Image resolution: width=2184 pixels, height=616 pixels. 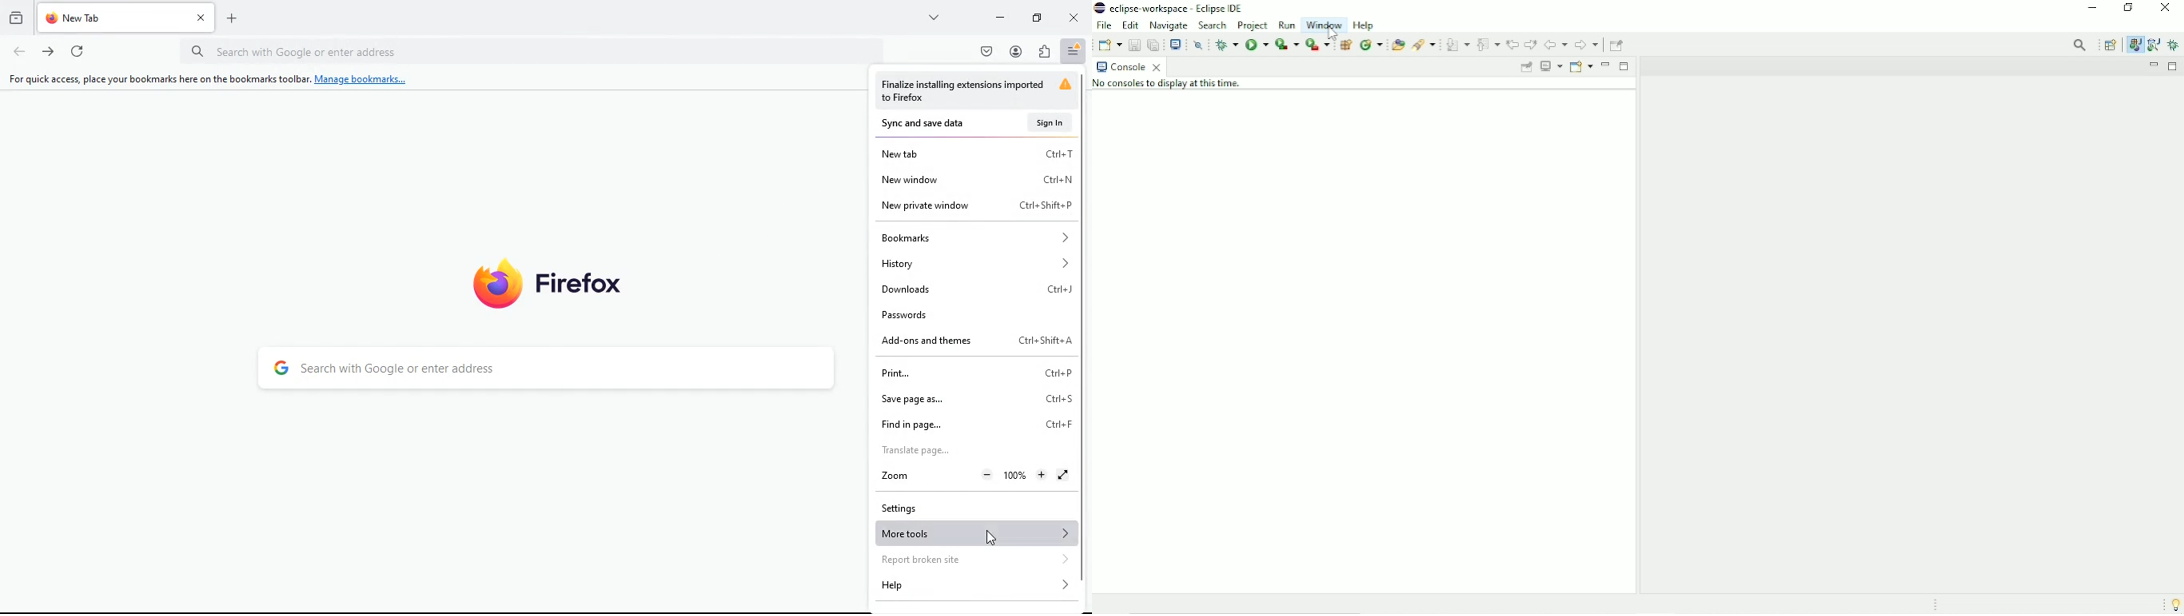 I want to click on save page as, so click(x=978, y=398).